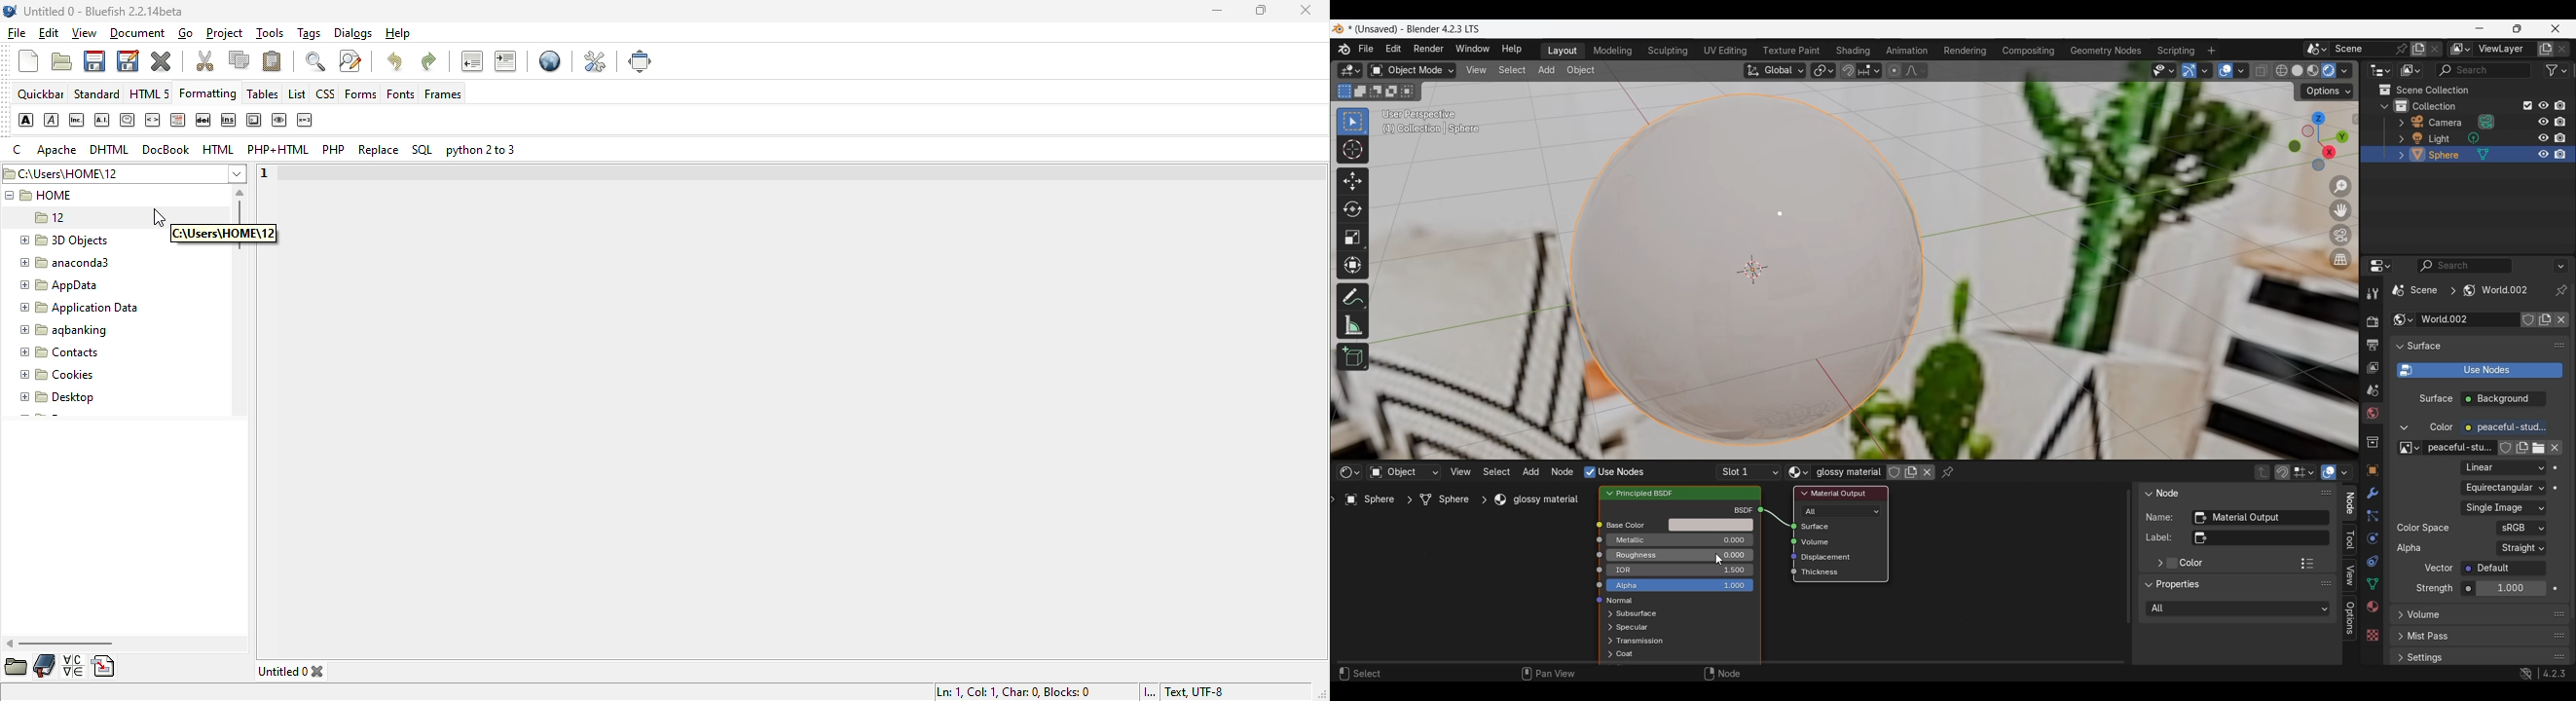  What do you see at coordinates (2401, 49) in the screenshot?
I see `Pin scene to workspace` at bounding box center [2401, 49].